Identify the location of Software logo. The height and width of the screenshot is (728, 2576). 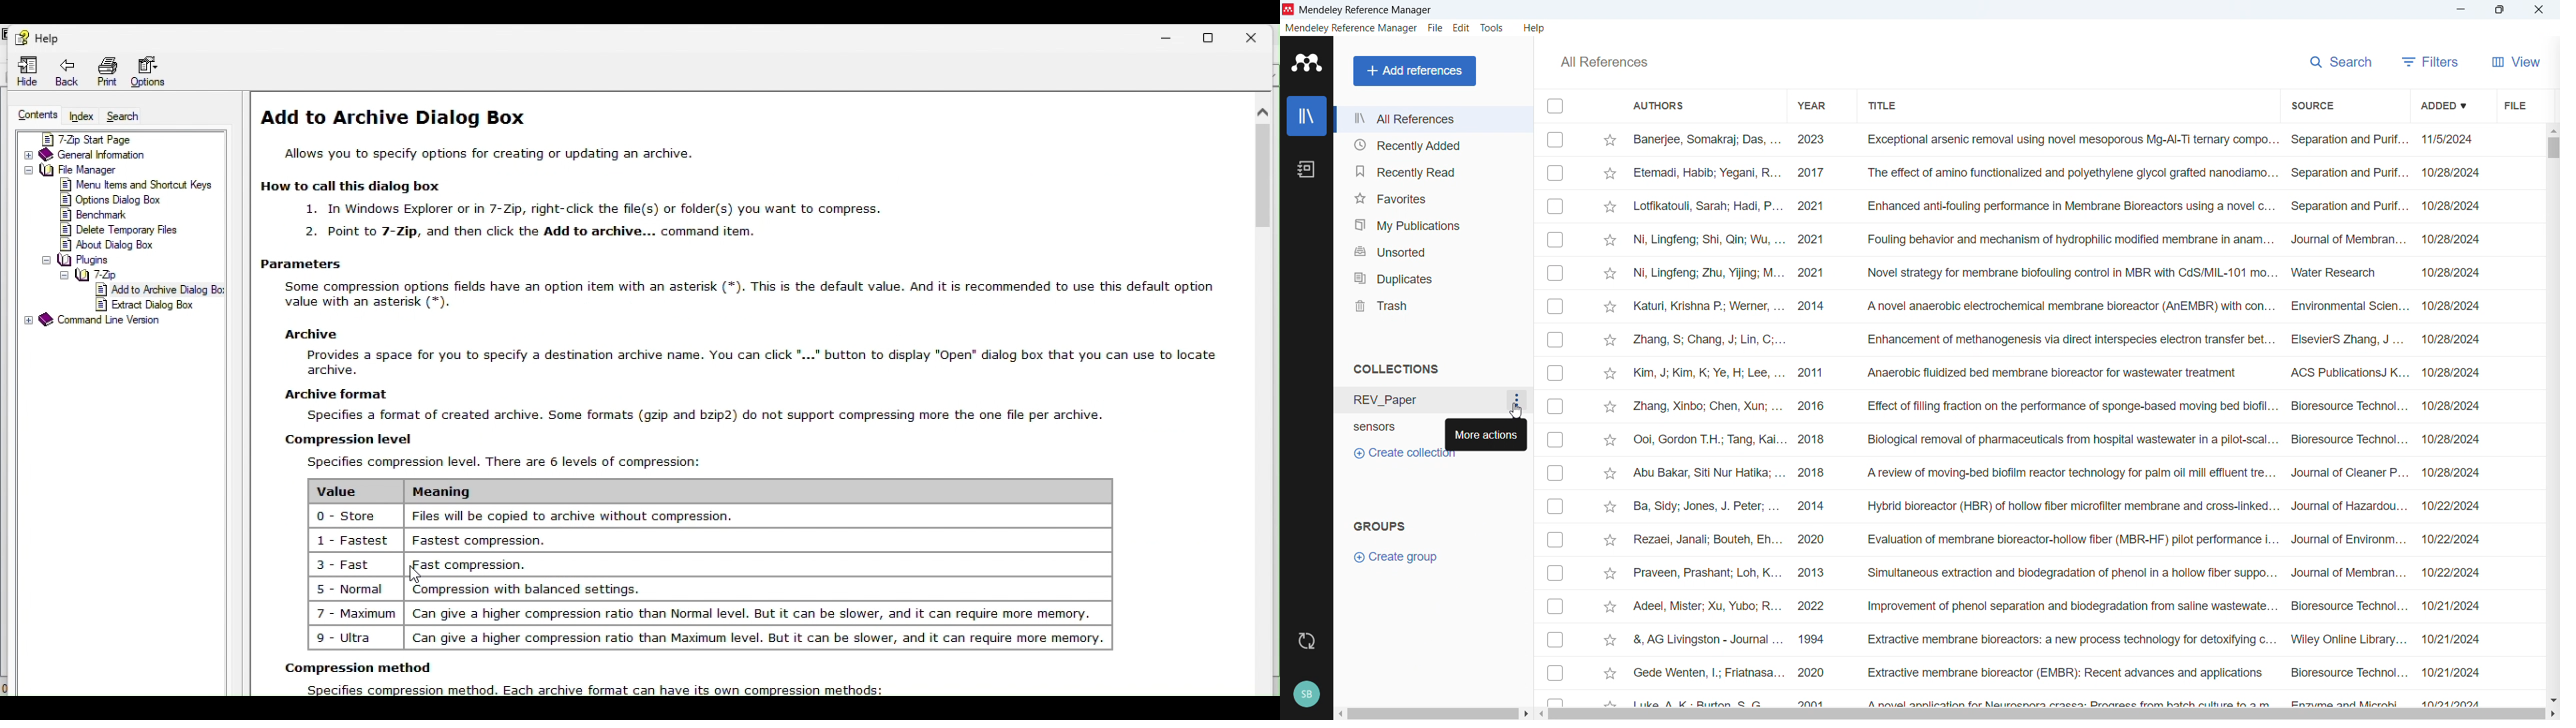
(1289, 9).